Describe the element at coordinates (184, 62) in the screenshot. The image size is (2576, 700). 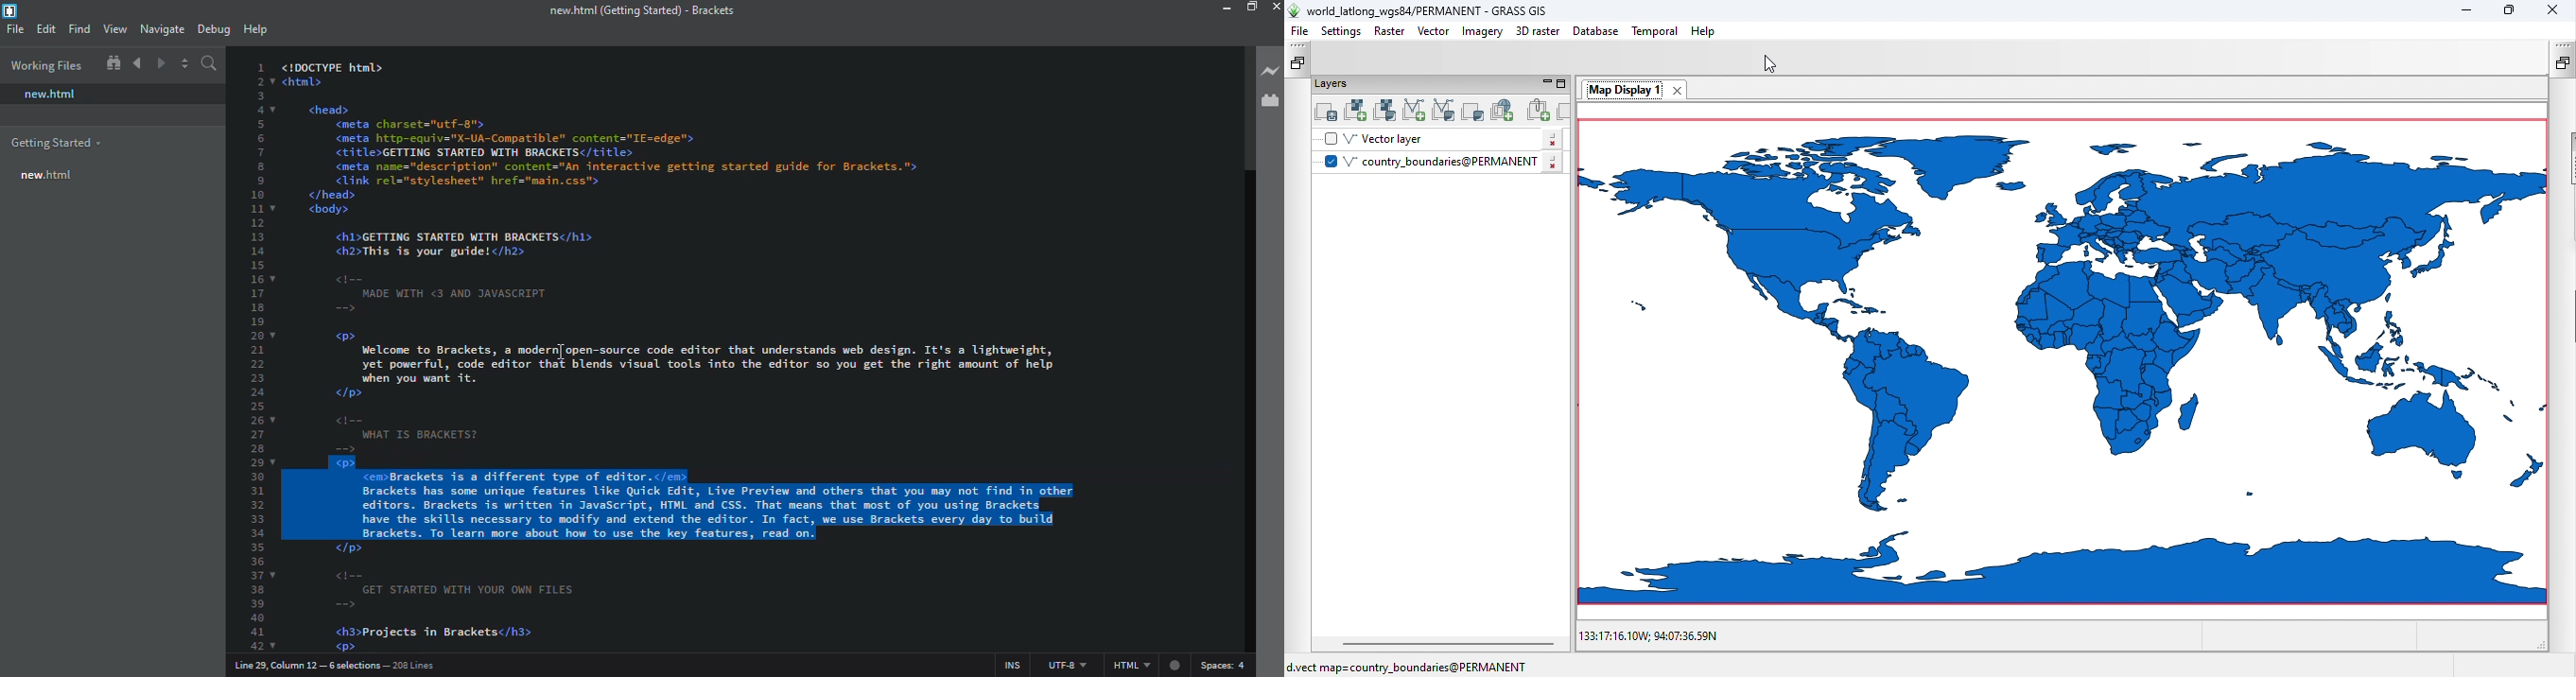
I see `split editor` at that location.